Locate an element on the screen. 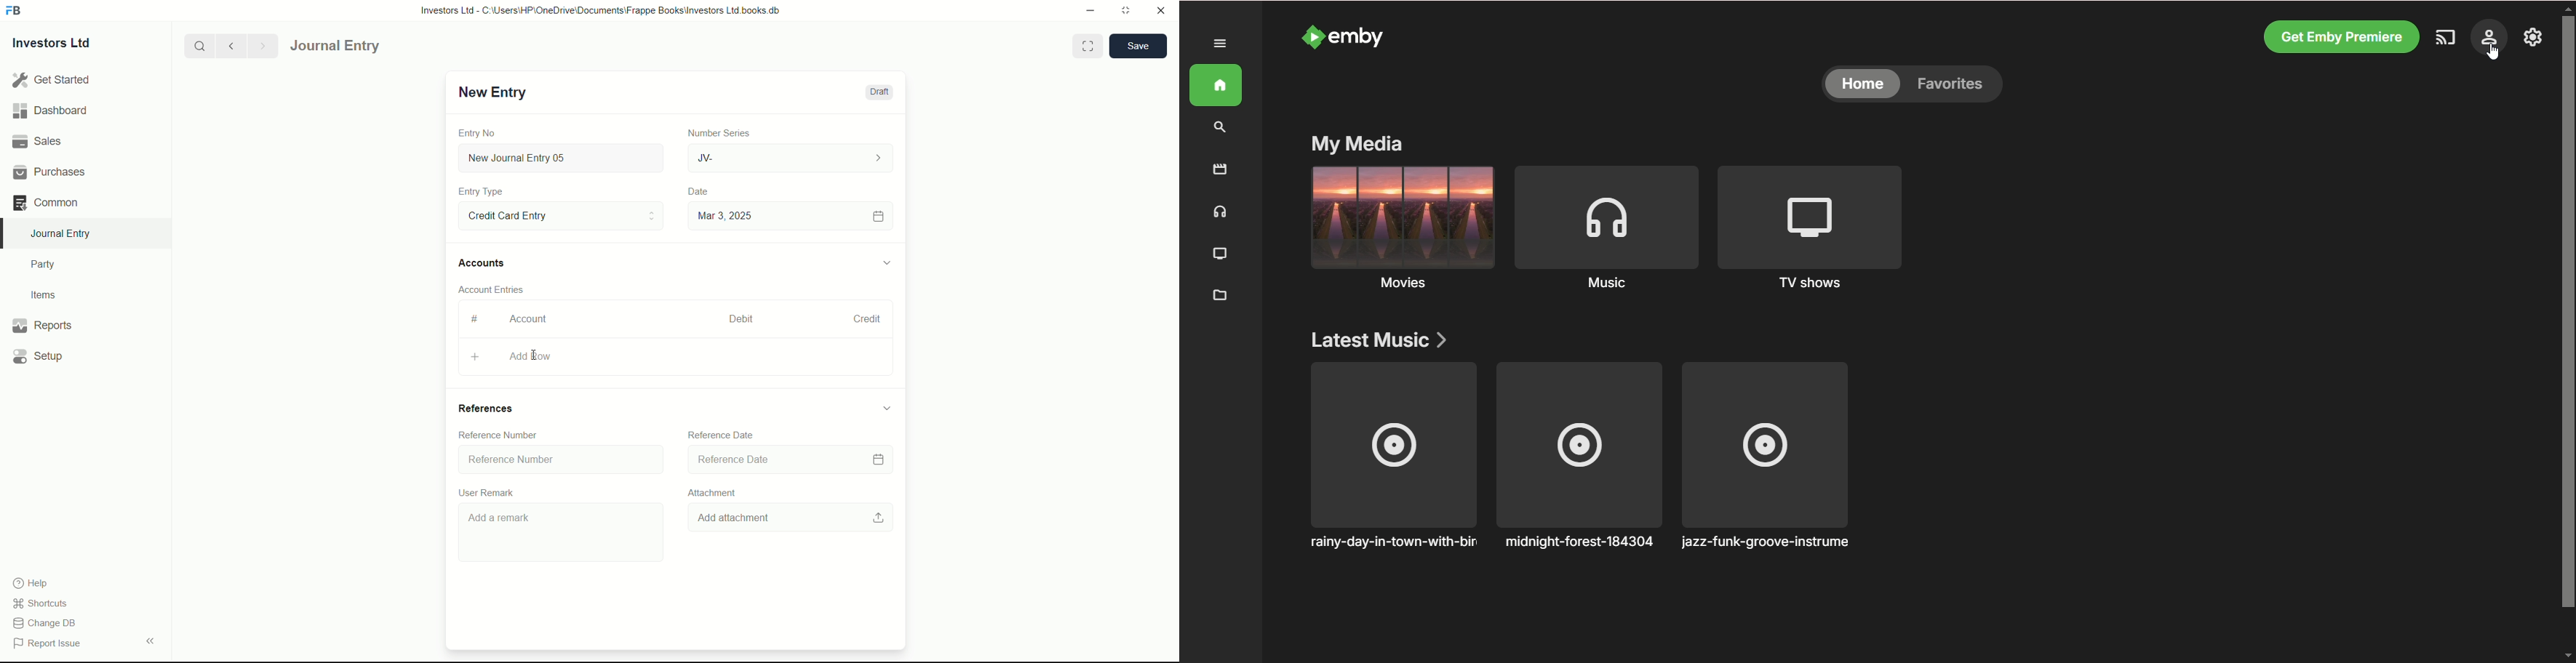  save is located at coordinates (1139, 46).